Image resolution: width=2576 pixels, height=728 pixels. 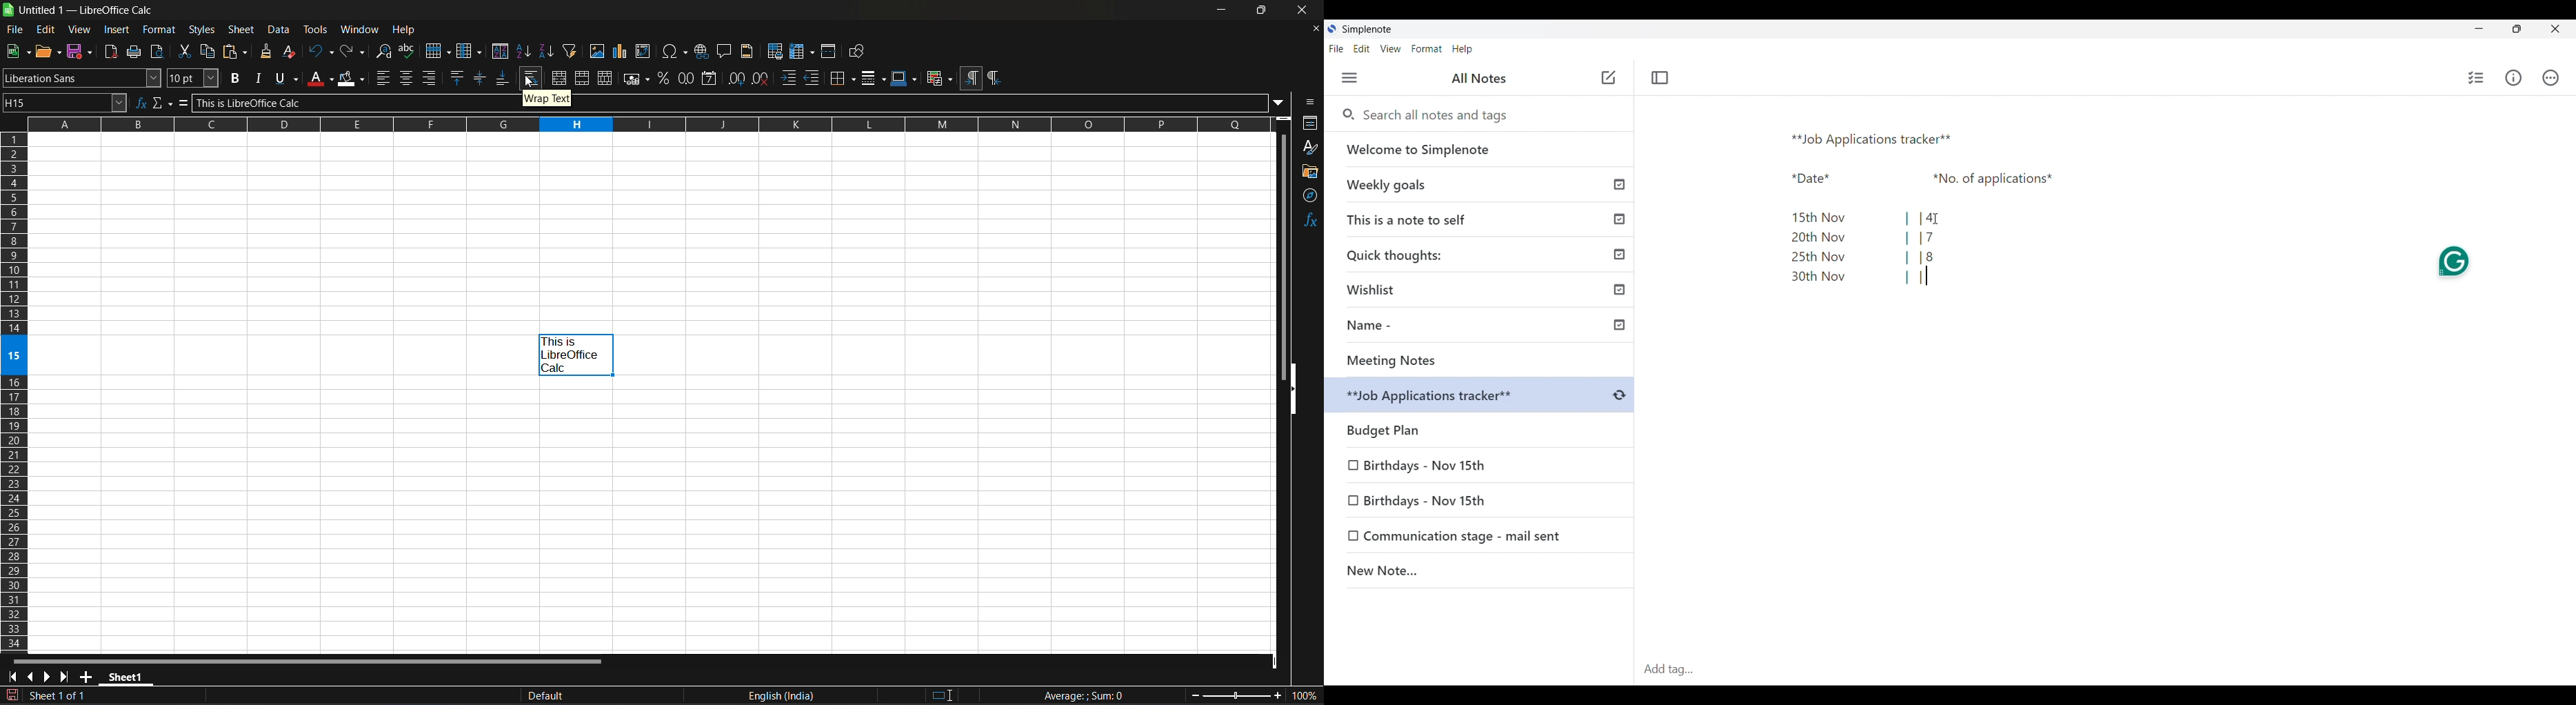 What do you see at coordinates (259, 78) in the screenshot?
I see `italic` at bounding box center [259, 78].